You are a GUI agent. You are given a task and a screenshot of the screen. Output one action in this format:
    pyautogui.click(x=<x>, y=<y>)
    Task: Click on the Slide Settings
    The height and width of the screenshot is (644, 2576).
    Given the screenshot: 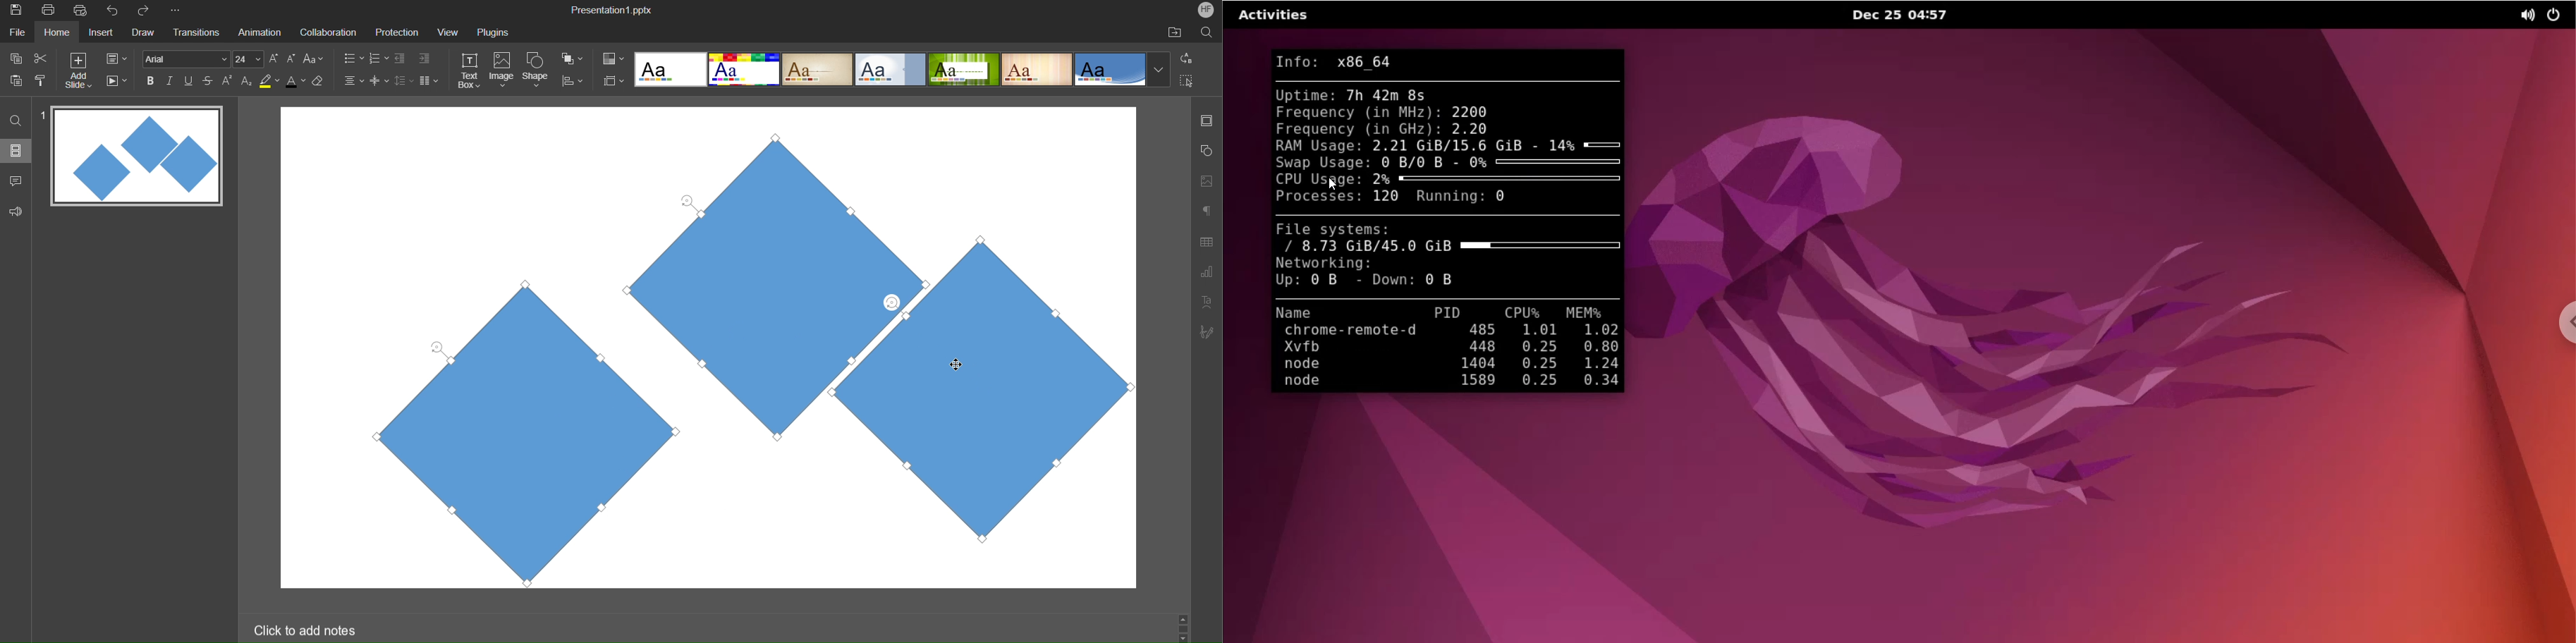 What is the action you would take?
    pyautogui.click(x=1205, y=120)
    